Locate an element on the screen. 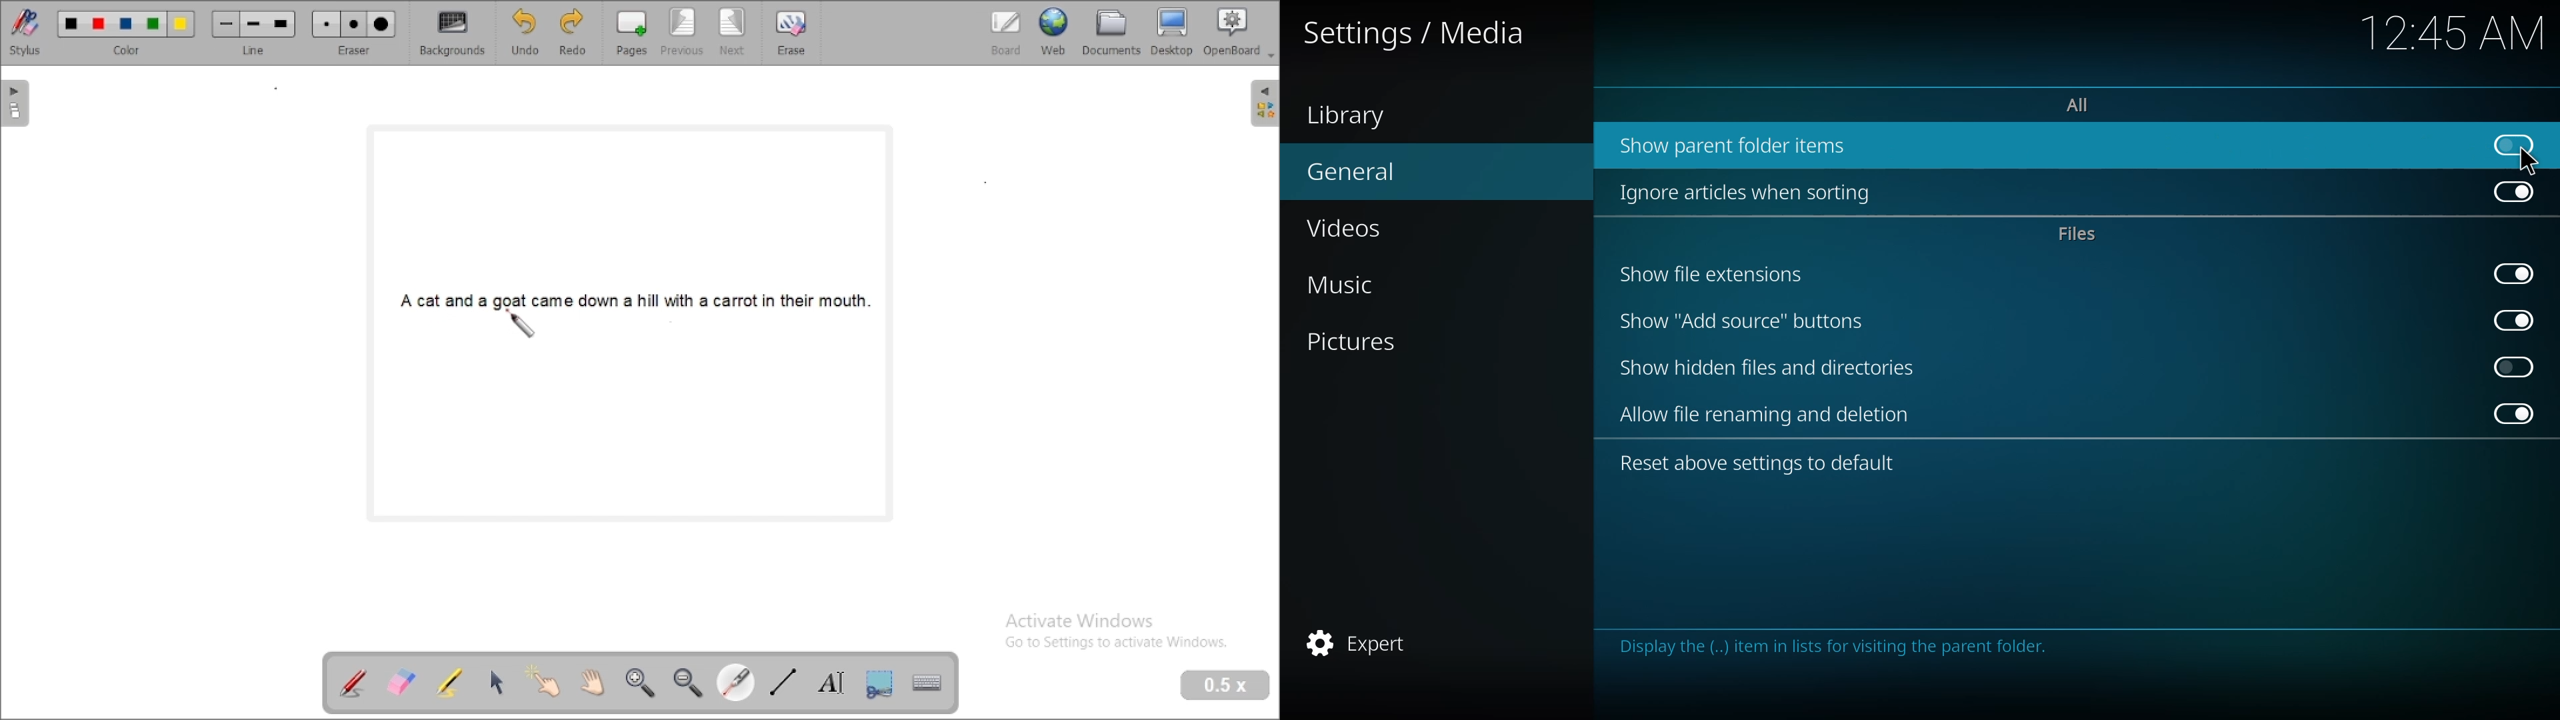 Image resolution: width=2576 pixels, height=728 pixels. general is located at coordinates (1359, 170).